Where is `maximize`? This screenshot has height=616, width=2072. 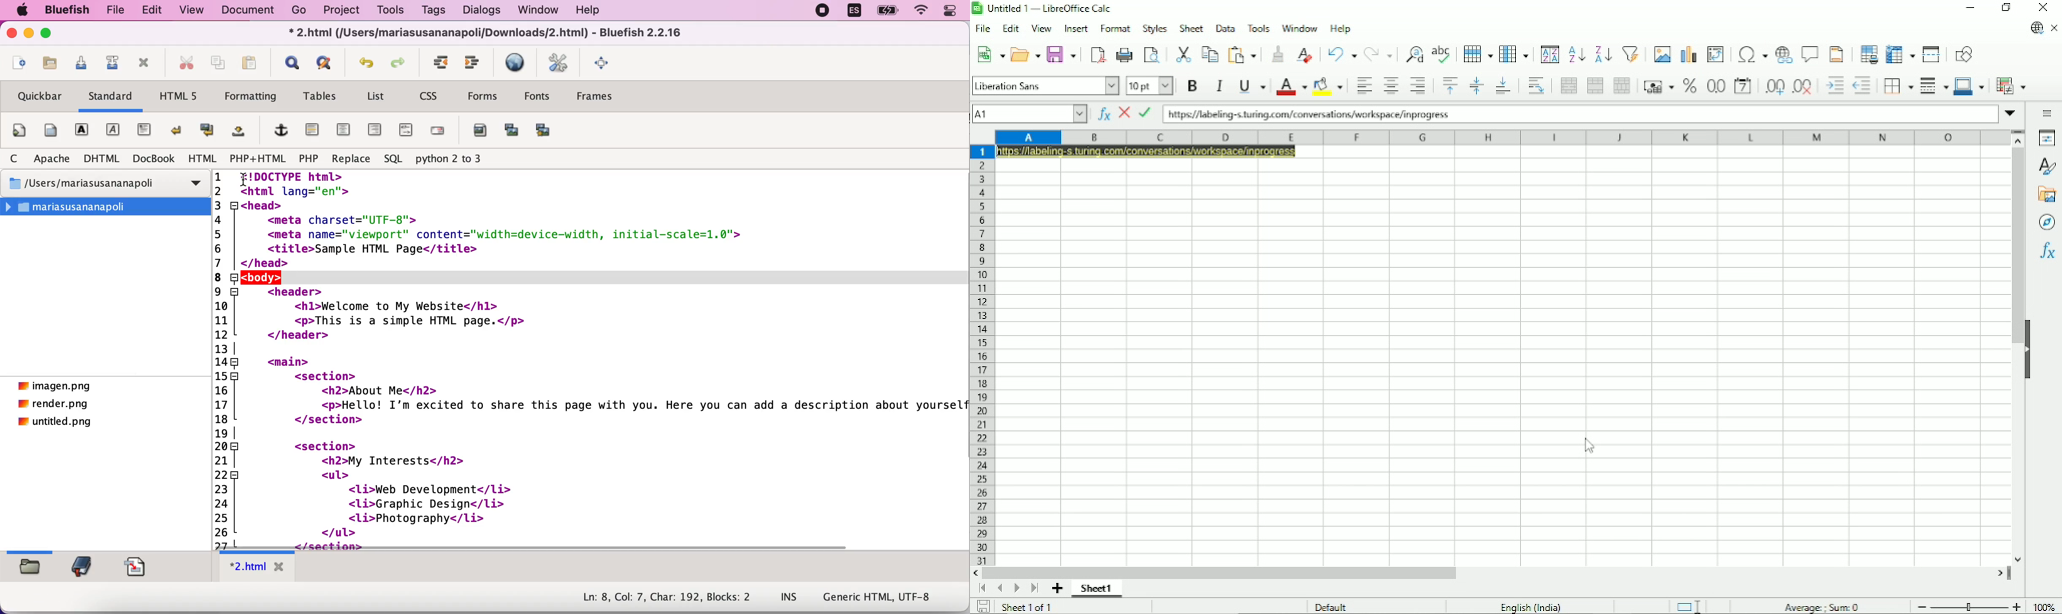 maximize is located at coordinates (51, 34).